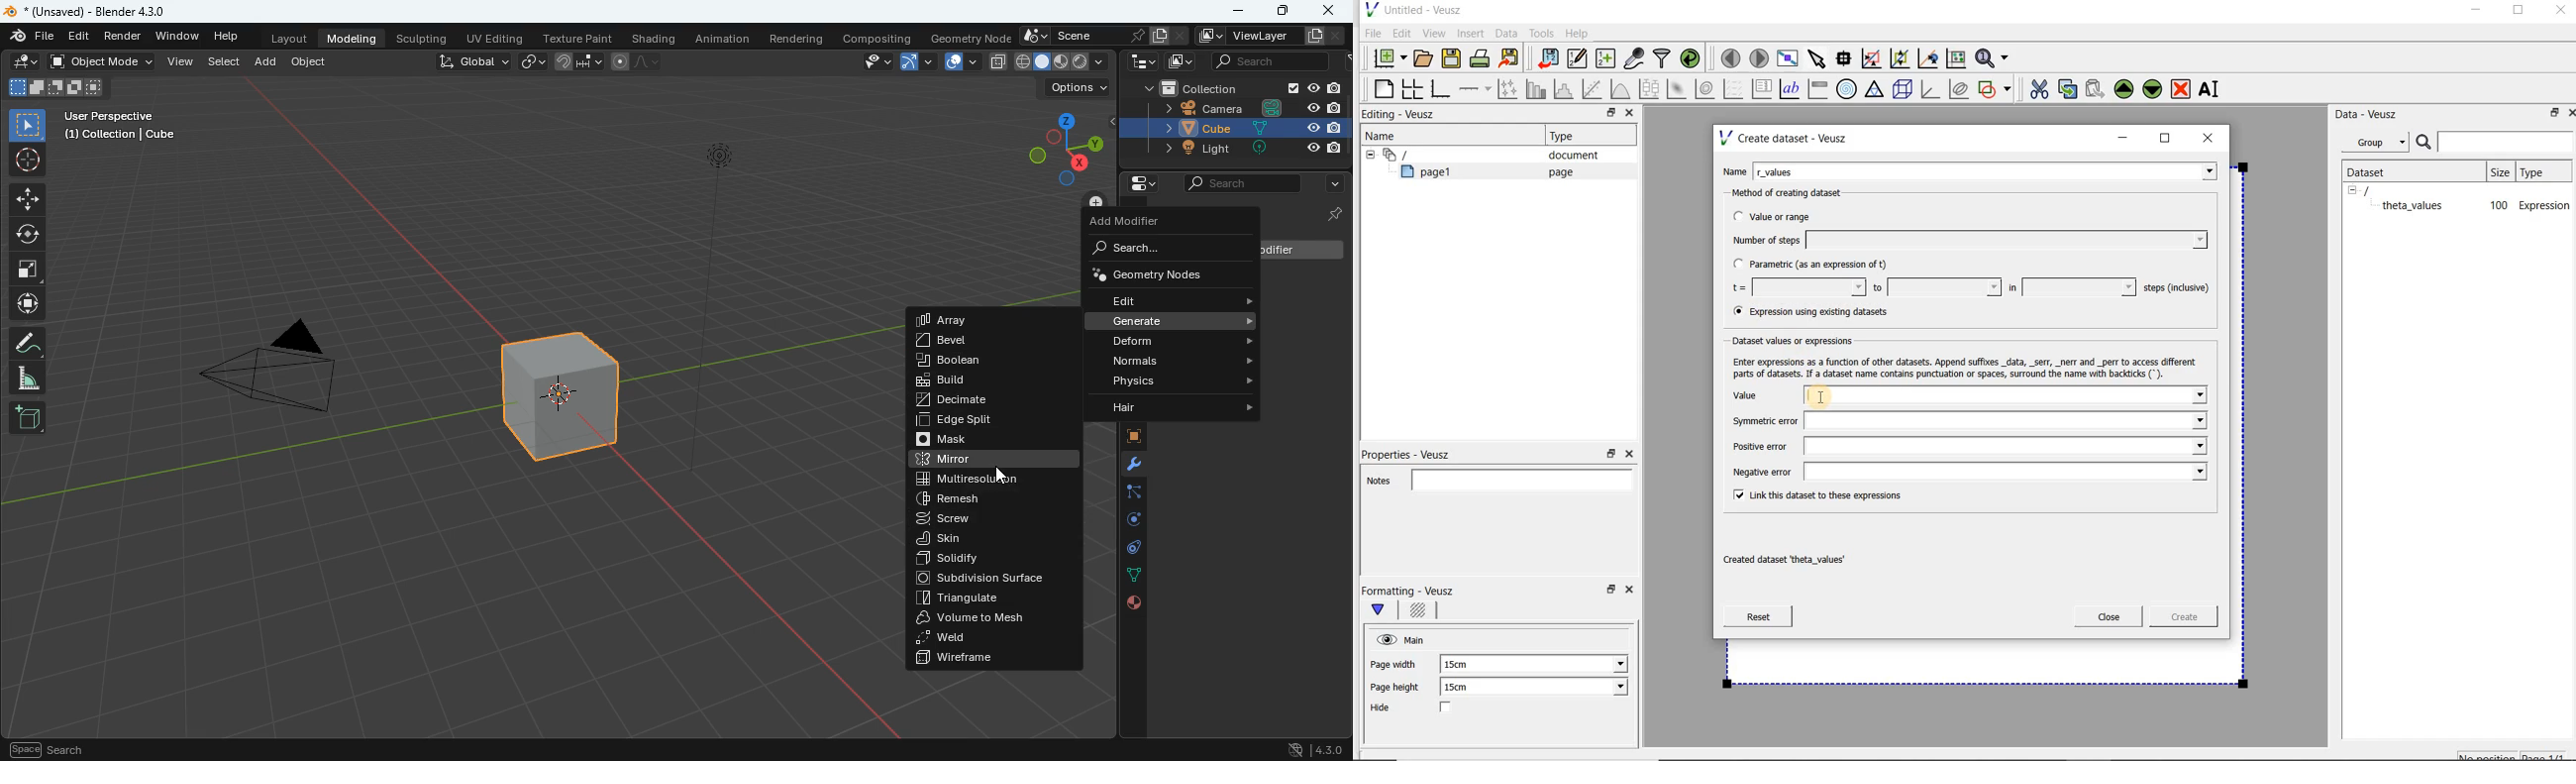 This screenshot has width=2576, height=784. Describe the element at coordinates (1384, 611) in the screenshot. I see `Main formatting` at that location.